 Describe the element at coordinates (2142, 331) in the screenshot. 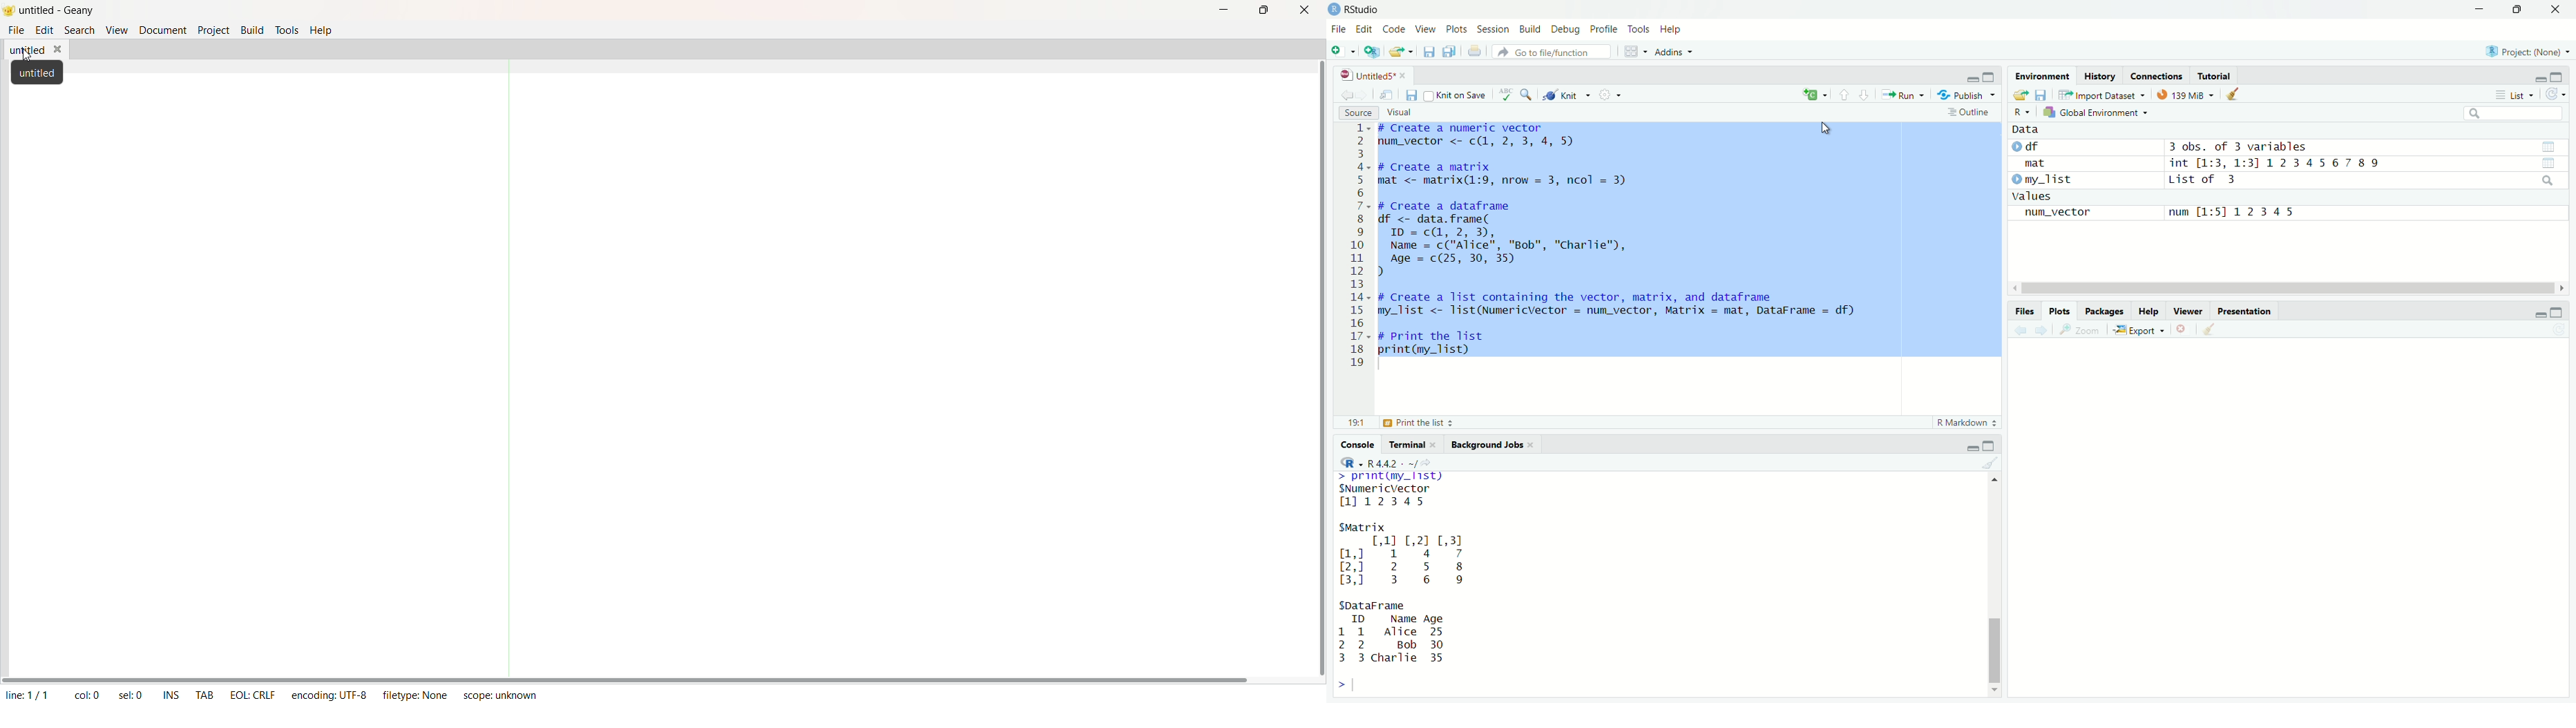

I see `Export +` at that location.